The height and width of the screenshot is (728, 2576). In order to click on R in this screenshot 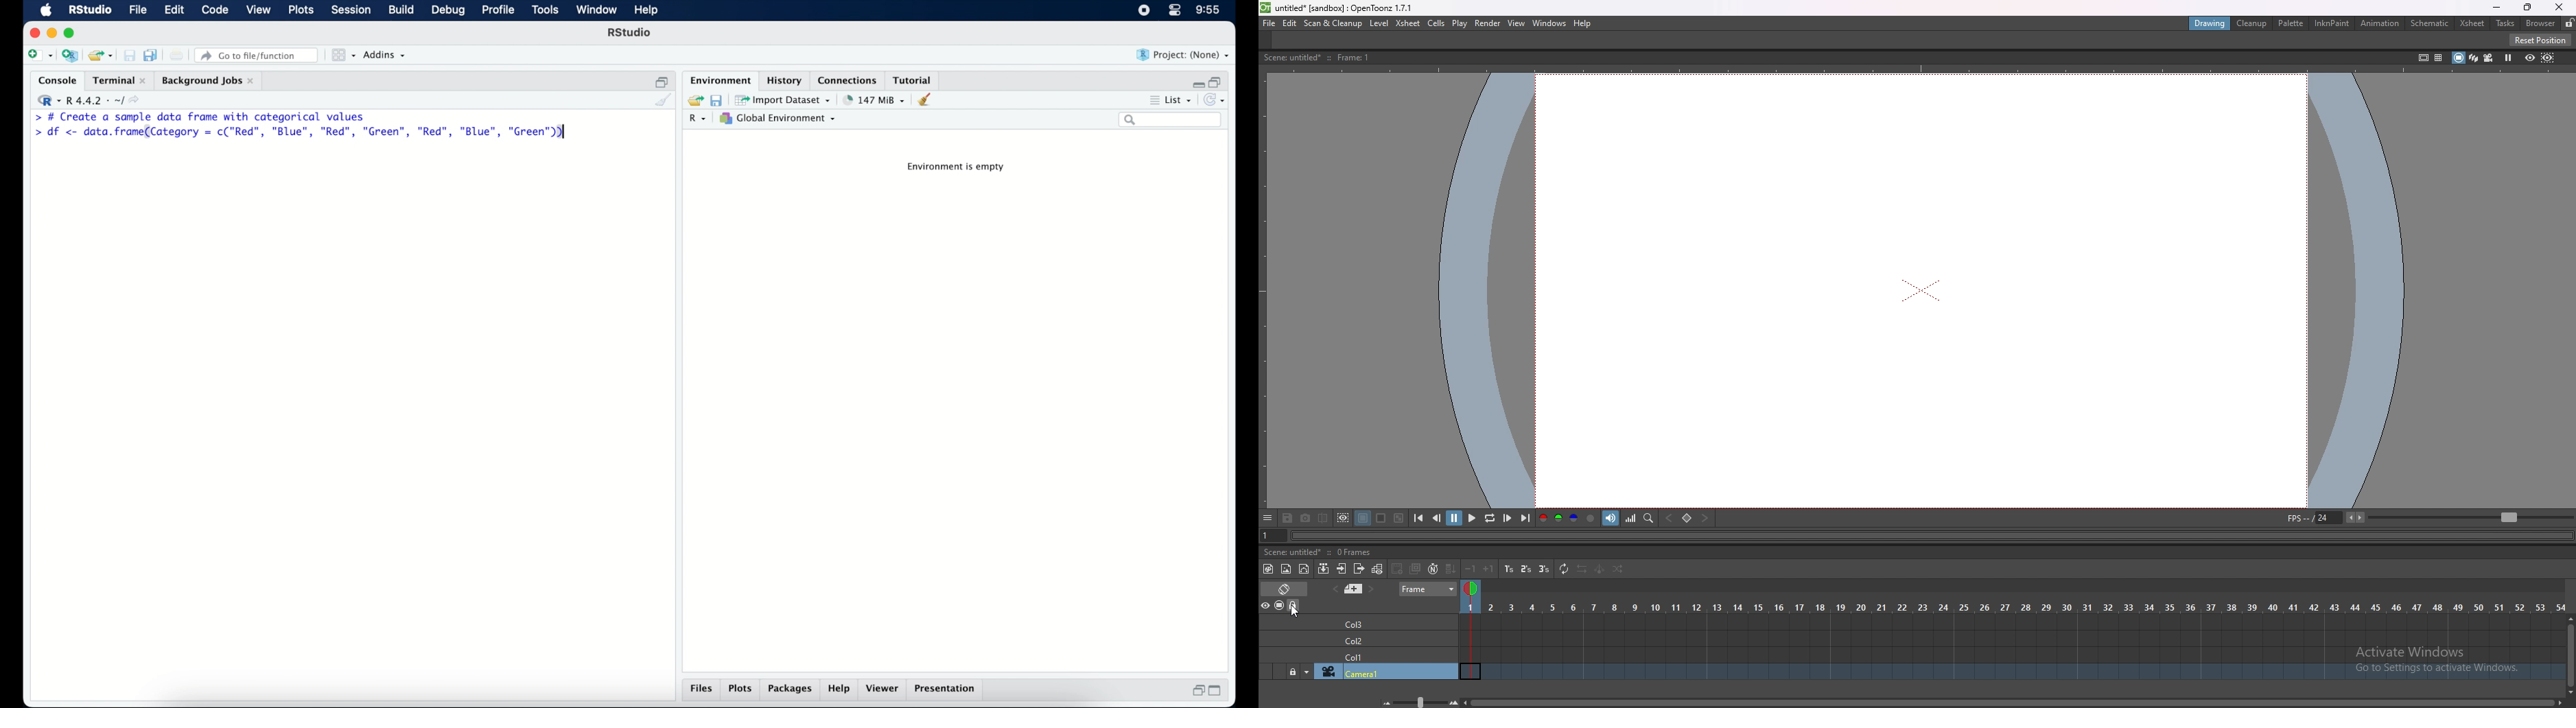, I will do `click(700, 119)`.